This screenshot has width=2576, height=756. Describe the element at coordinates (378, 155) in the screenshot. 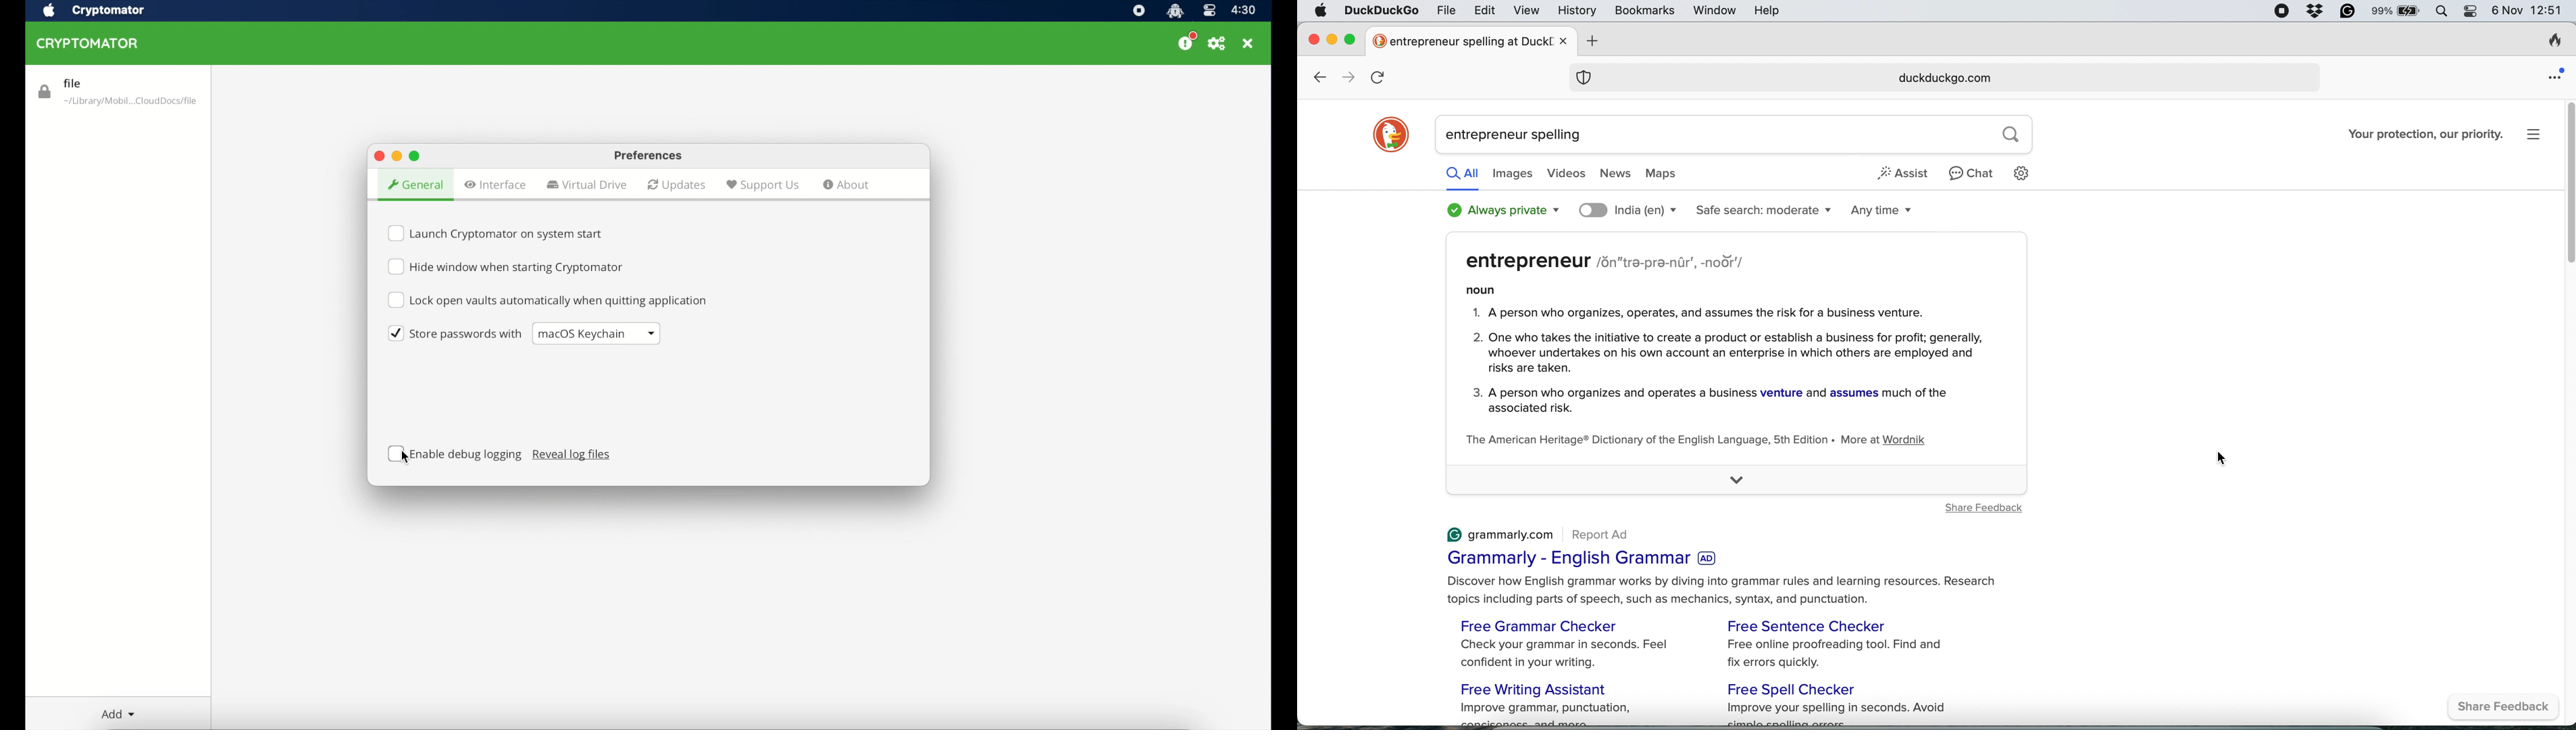

I see `close` at that location.